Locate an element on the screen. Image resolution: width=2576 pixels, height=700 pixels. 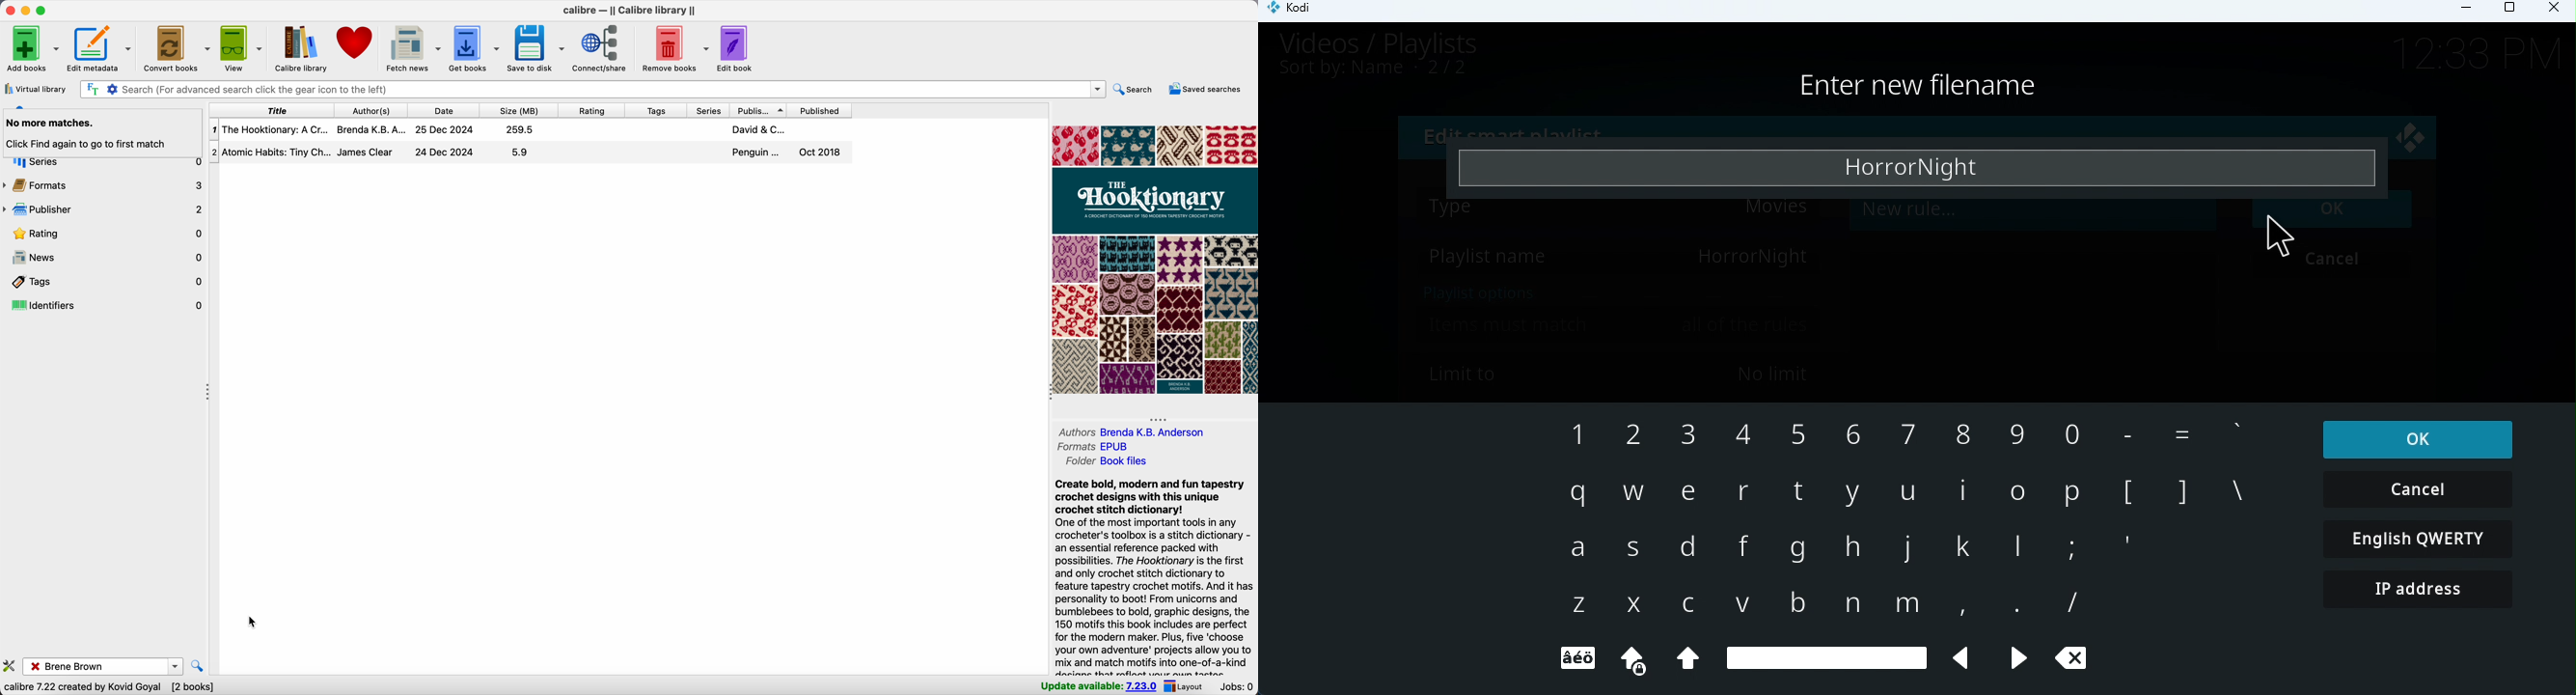
book cover preview is located at coordinates (1154, 258).